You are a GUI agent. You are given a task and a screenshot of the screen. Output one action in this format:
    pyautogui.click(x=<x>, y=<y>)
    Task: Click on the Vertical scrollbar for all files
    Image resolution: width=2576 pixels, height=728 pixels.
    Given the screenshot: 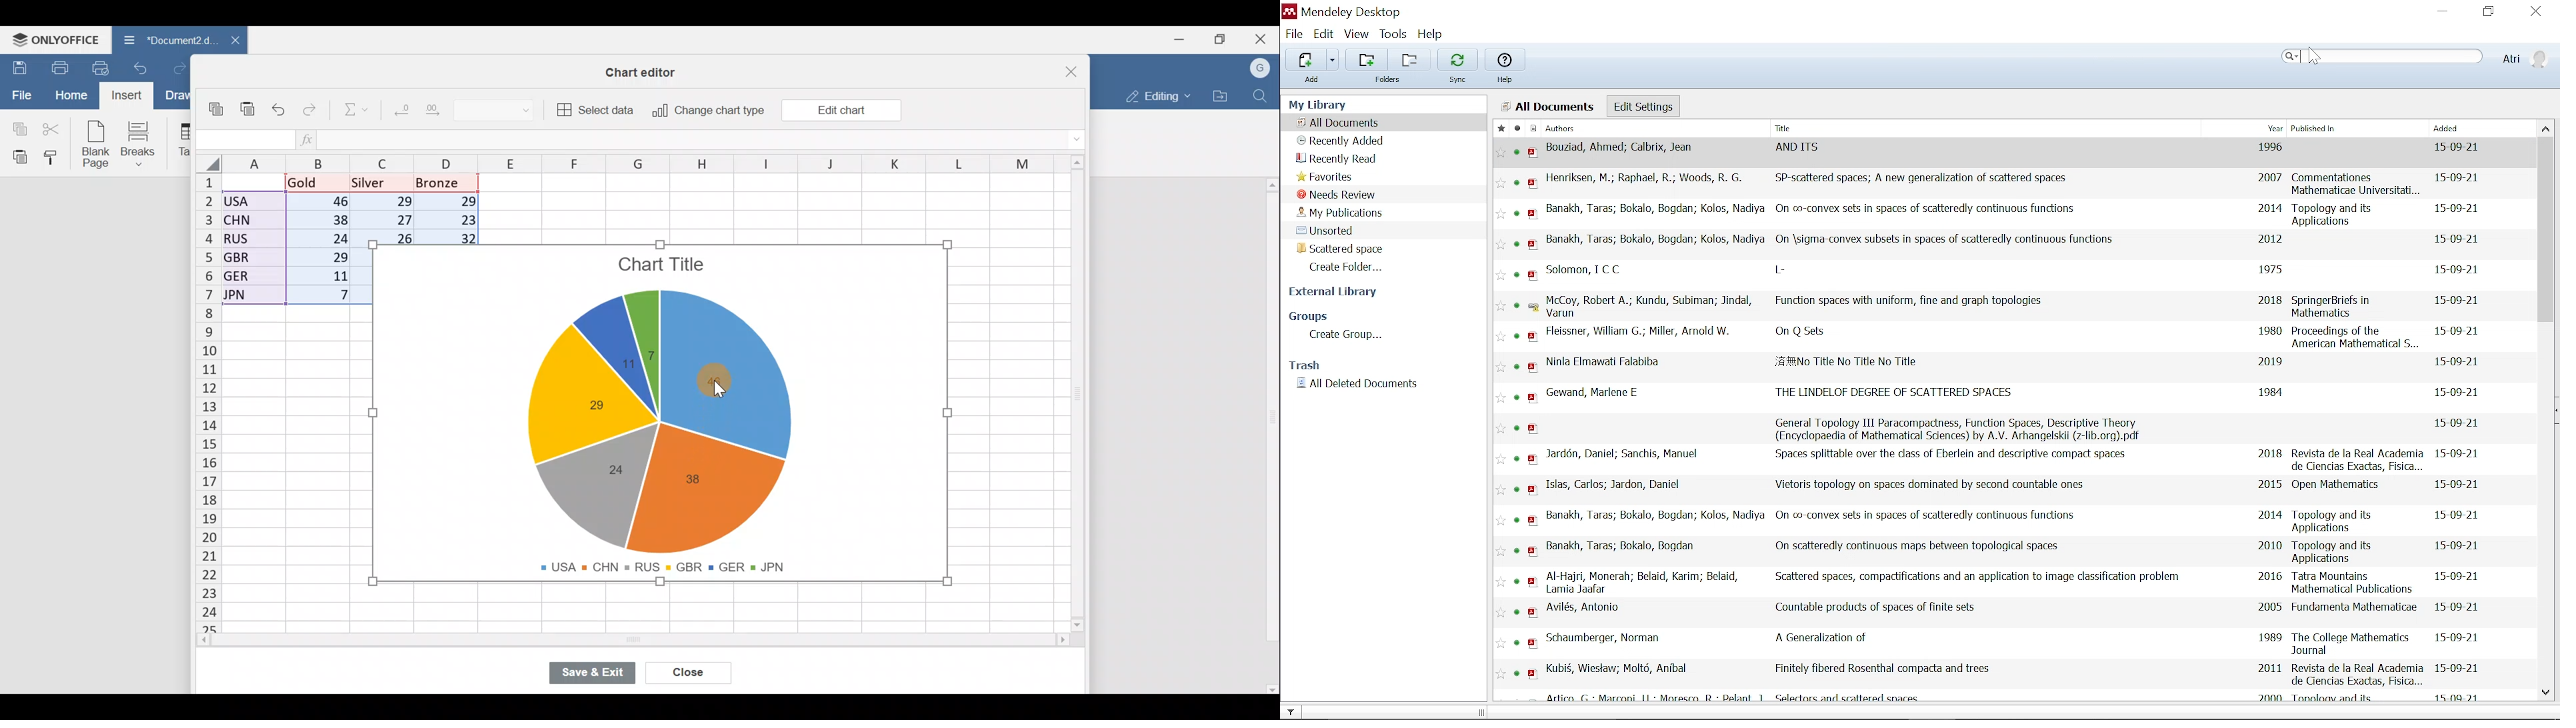 What is the action you would take?
    pyautogui.click(x=2546, y=230)
    